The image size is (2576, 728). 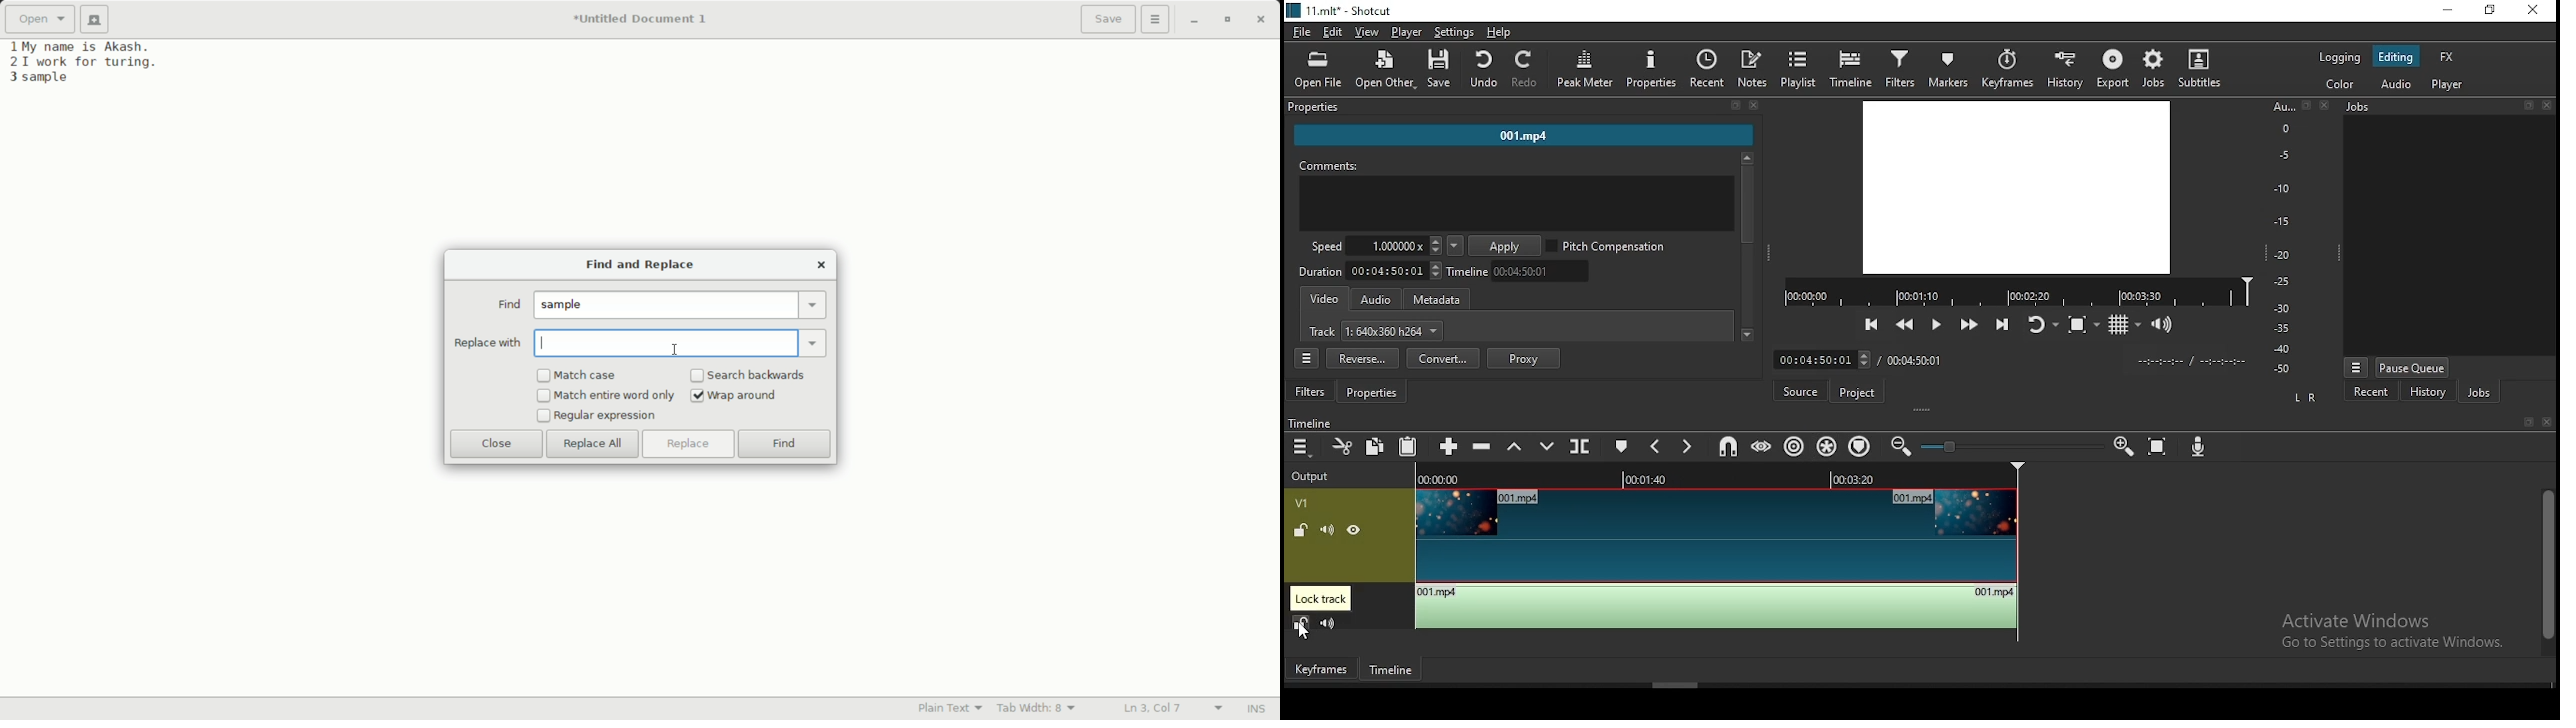 What do you see at coordinates (1330, 623) in the screenshot?
I see `(un)mute` at bounding box center [1330, 623].